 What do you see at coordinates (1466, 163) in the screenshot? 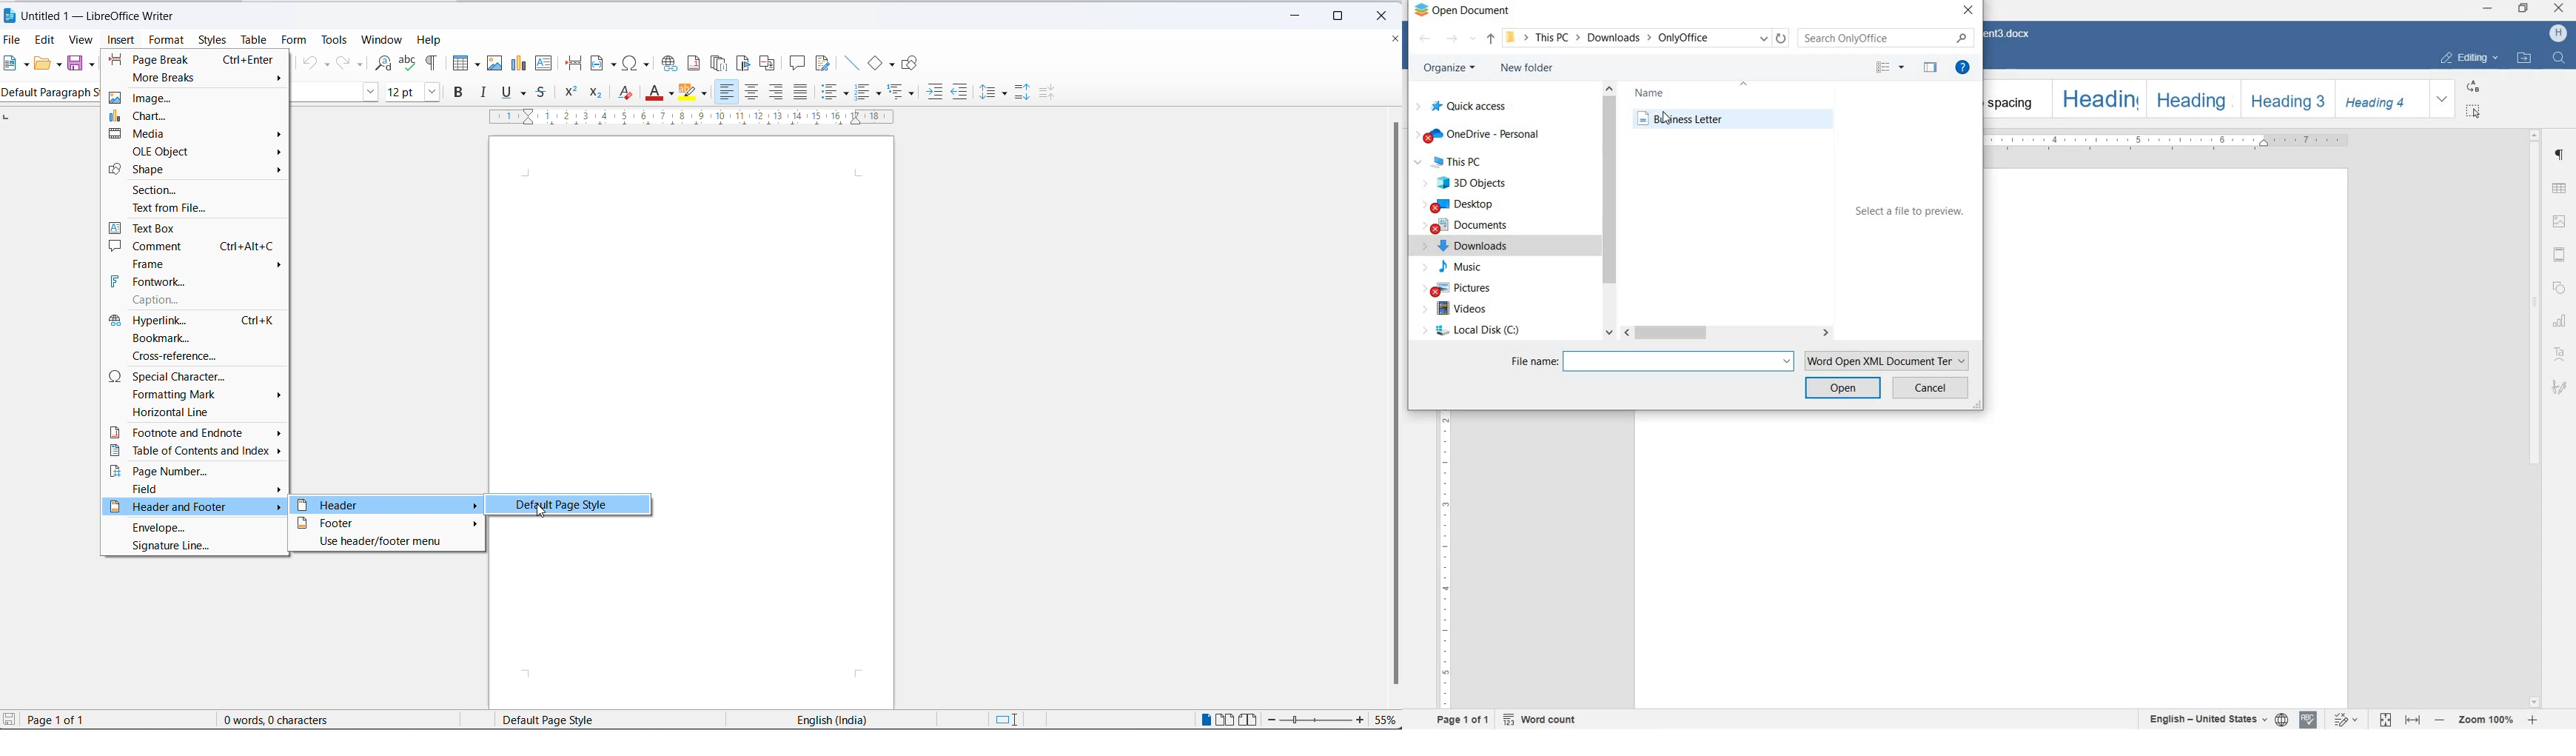
I see `this pc` at bounding box center [1466, 163].